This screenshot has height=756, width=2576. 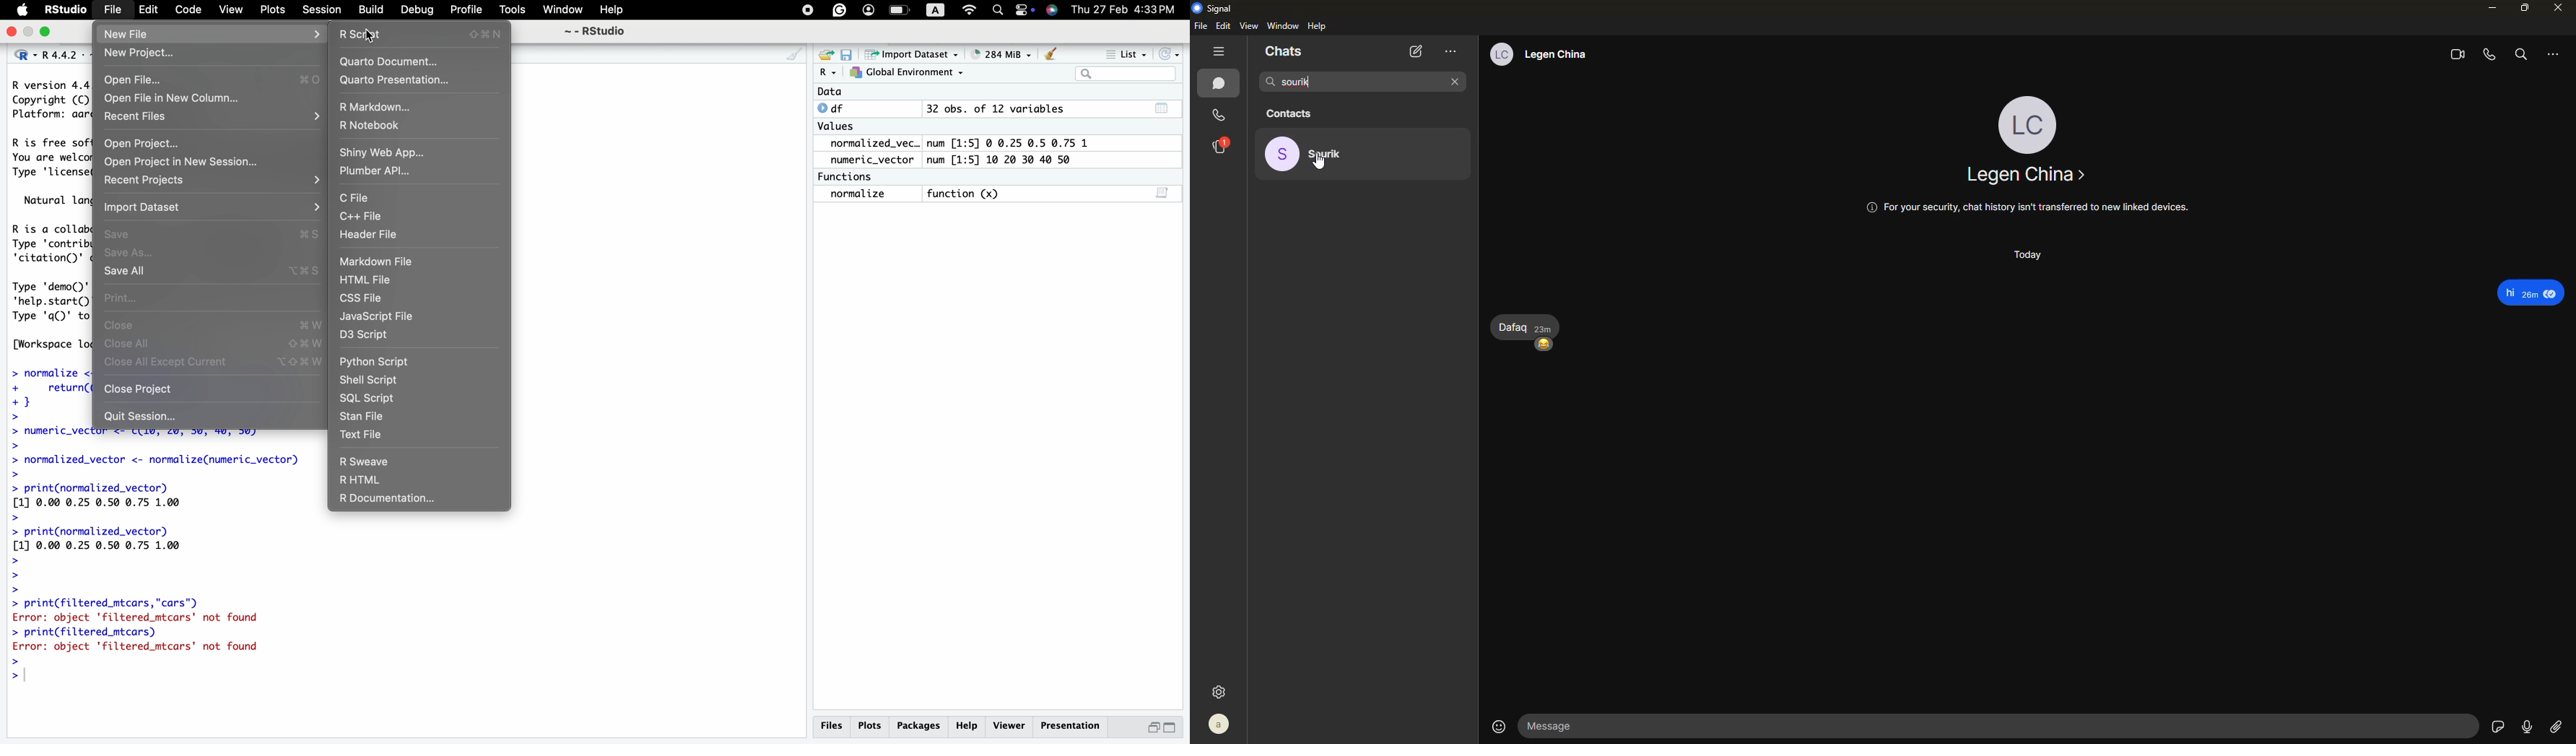 I want to click on Filen, so click(x=112, y=9).